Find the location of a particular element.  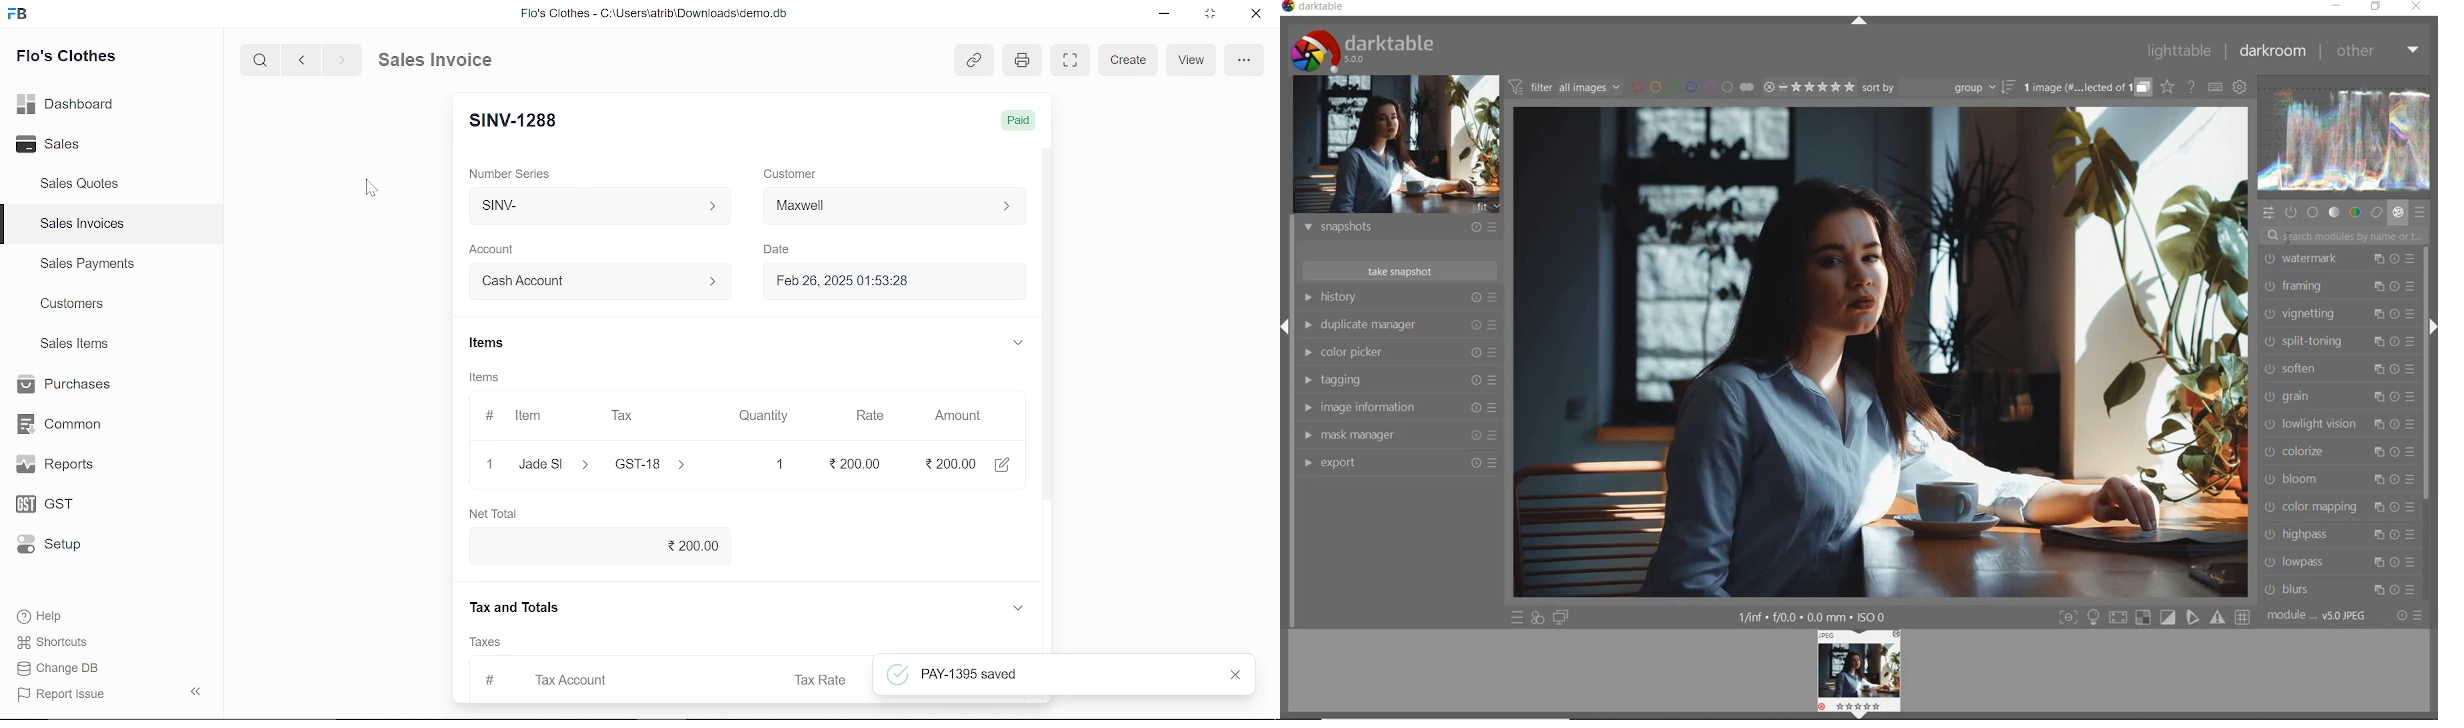

search is located at coordinates (262, 59).